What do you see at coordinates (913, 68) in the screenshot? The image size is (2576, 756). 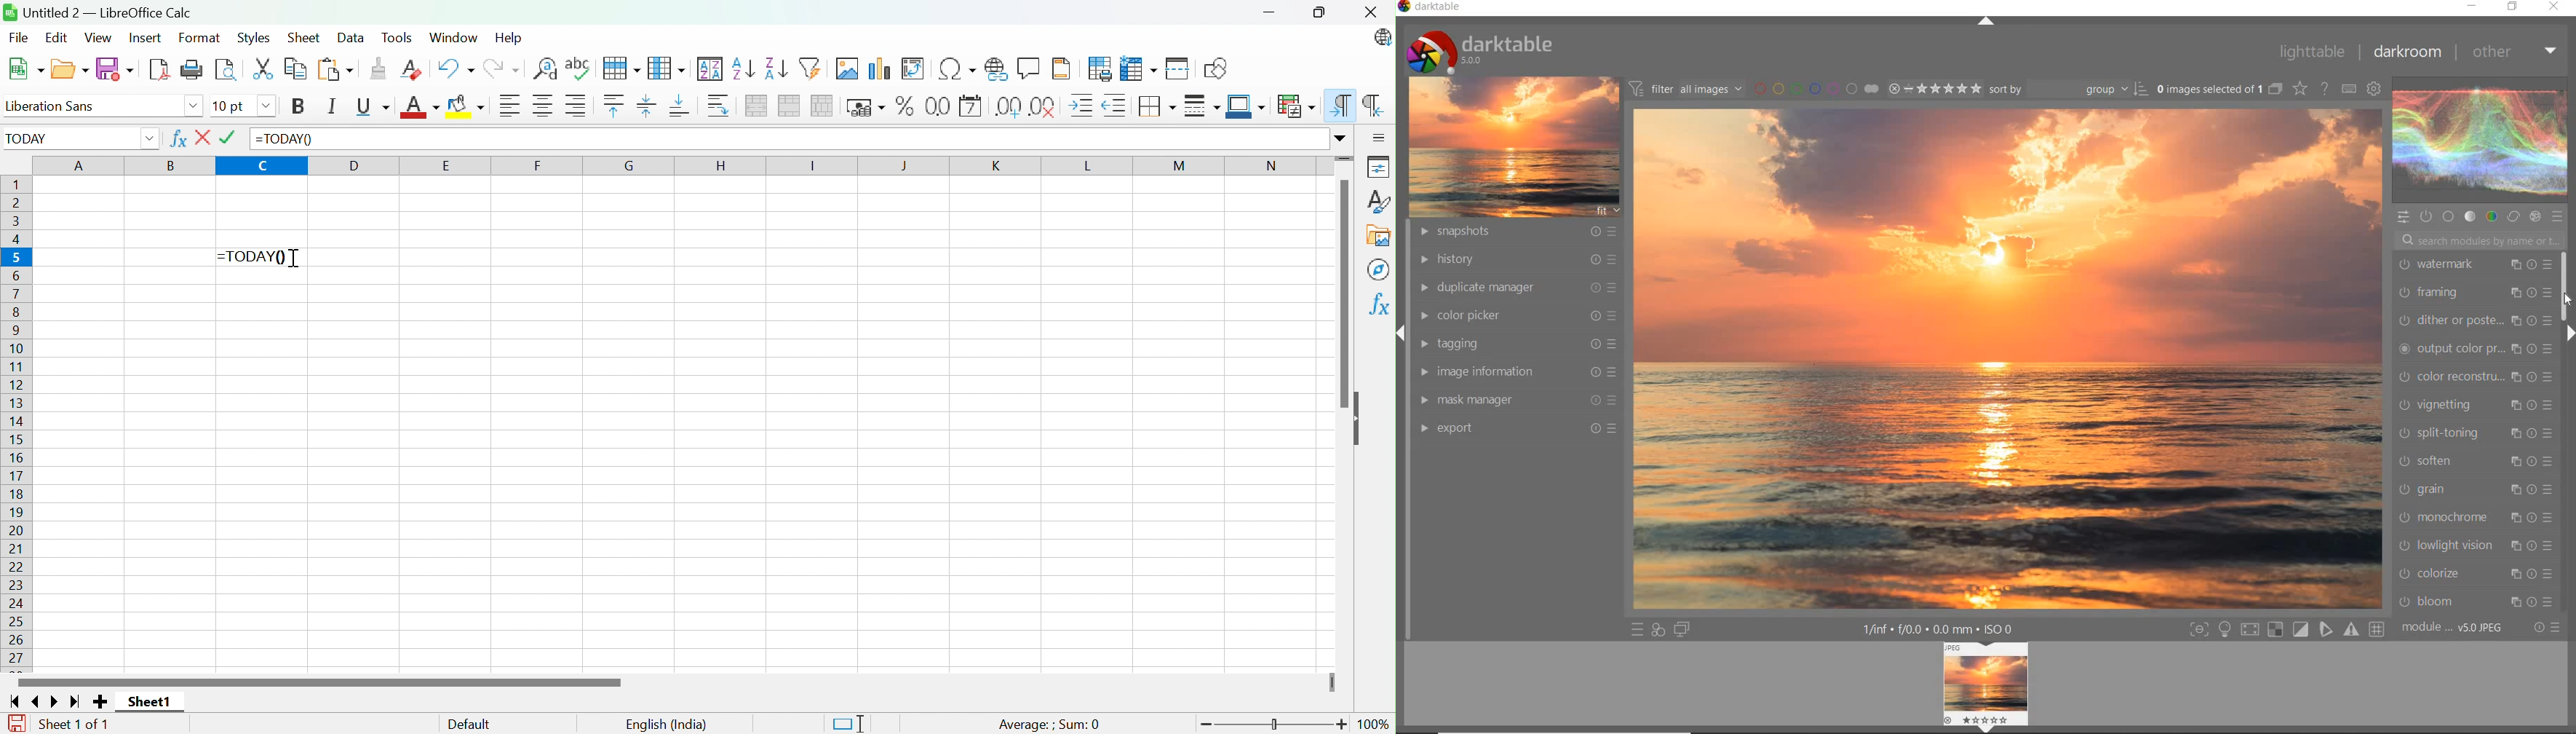 I see `Insert or edit pivot table` at bounding box center [913, 68].